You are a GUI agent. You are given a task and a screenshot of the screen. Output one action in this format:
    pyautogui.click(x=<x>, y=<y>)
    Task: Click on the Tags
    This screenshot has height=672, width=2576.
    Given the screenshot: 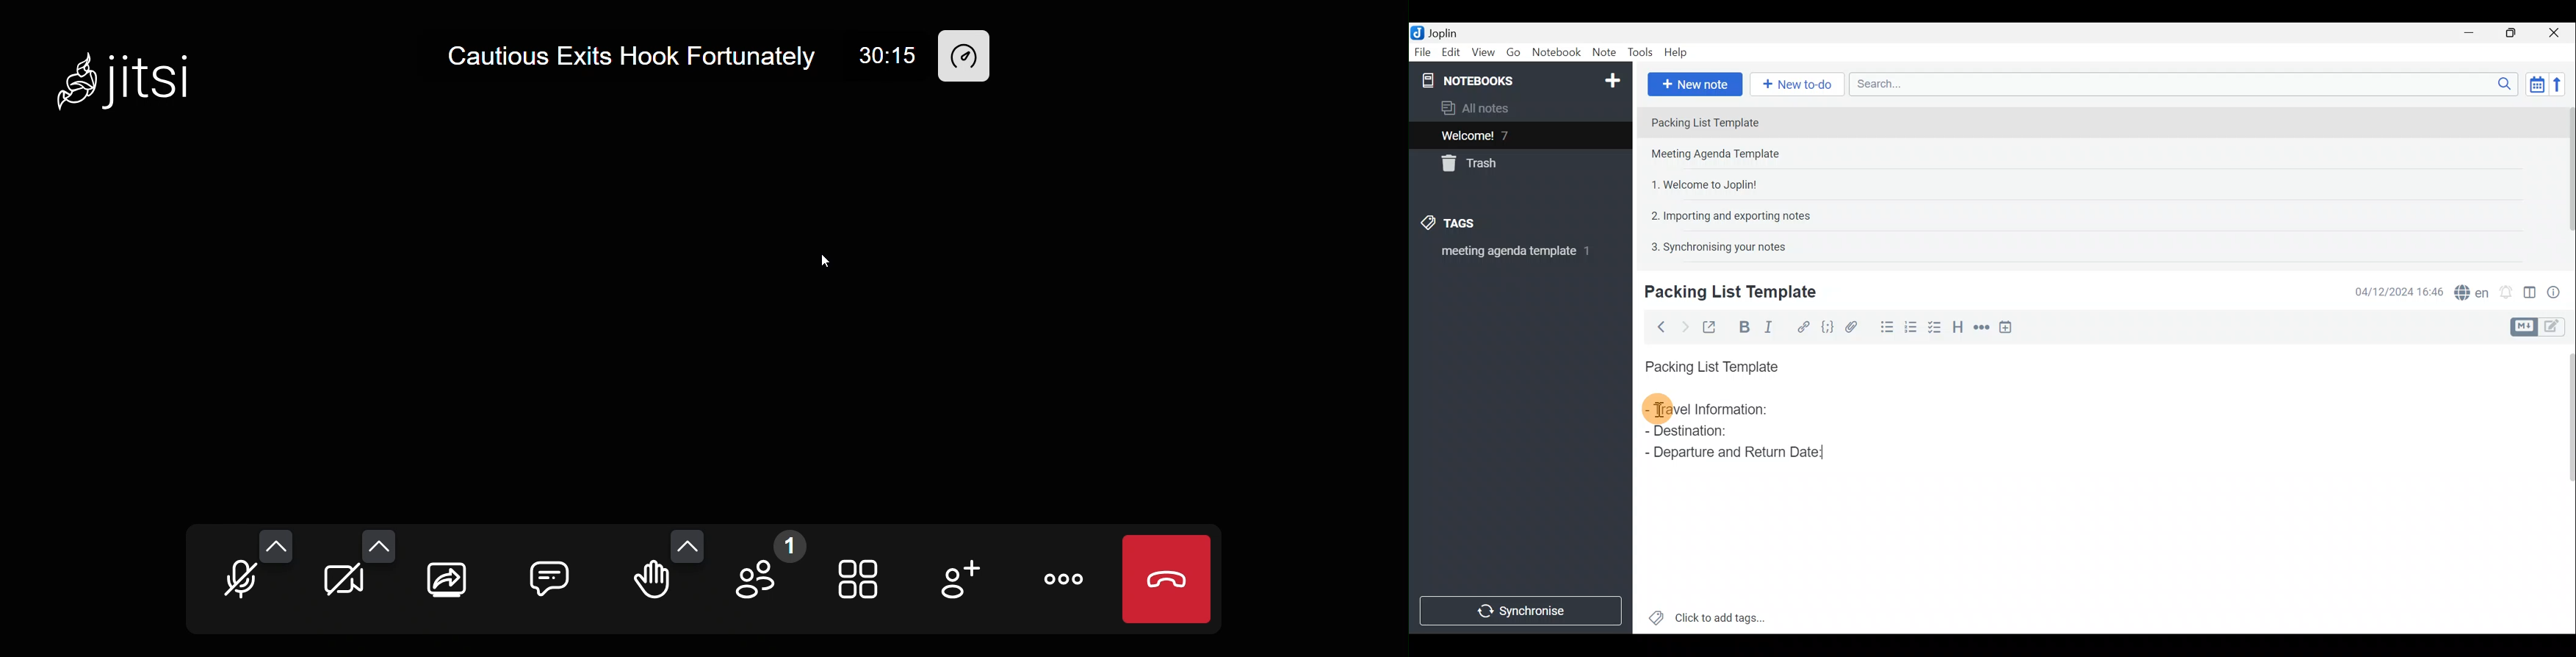 What is the action you would take?
    pyautogui.click(x=1468, y=225)
    